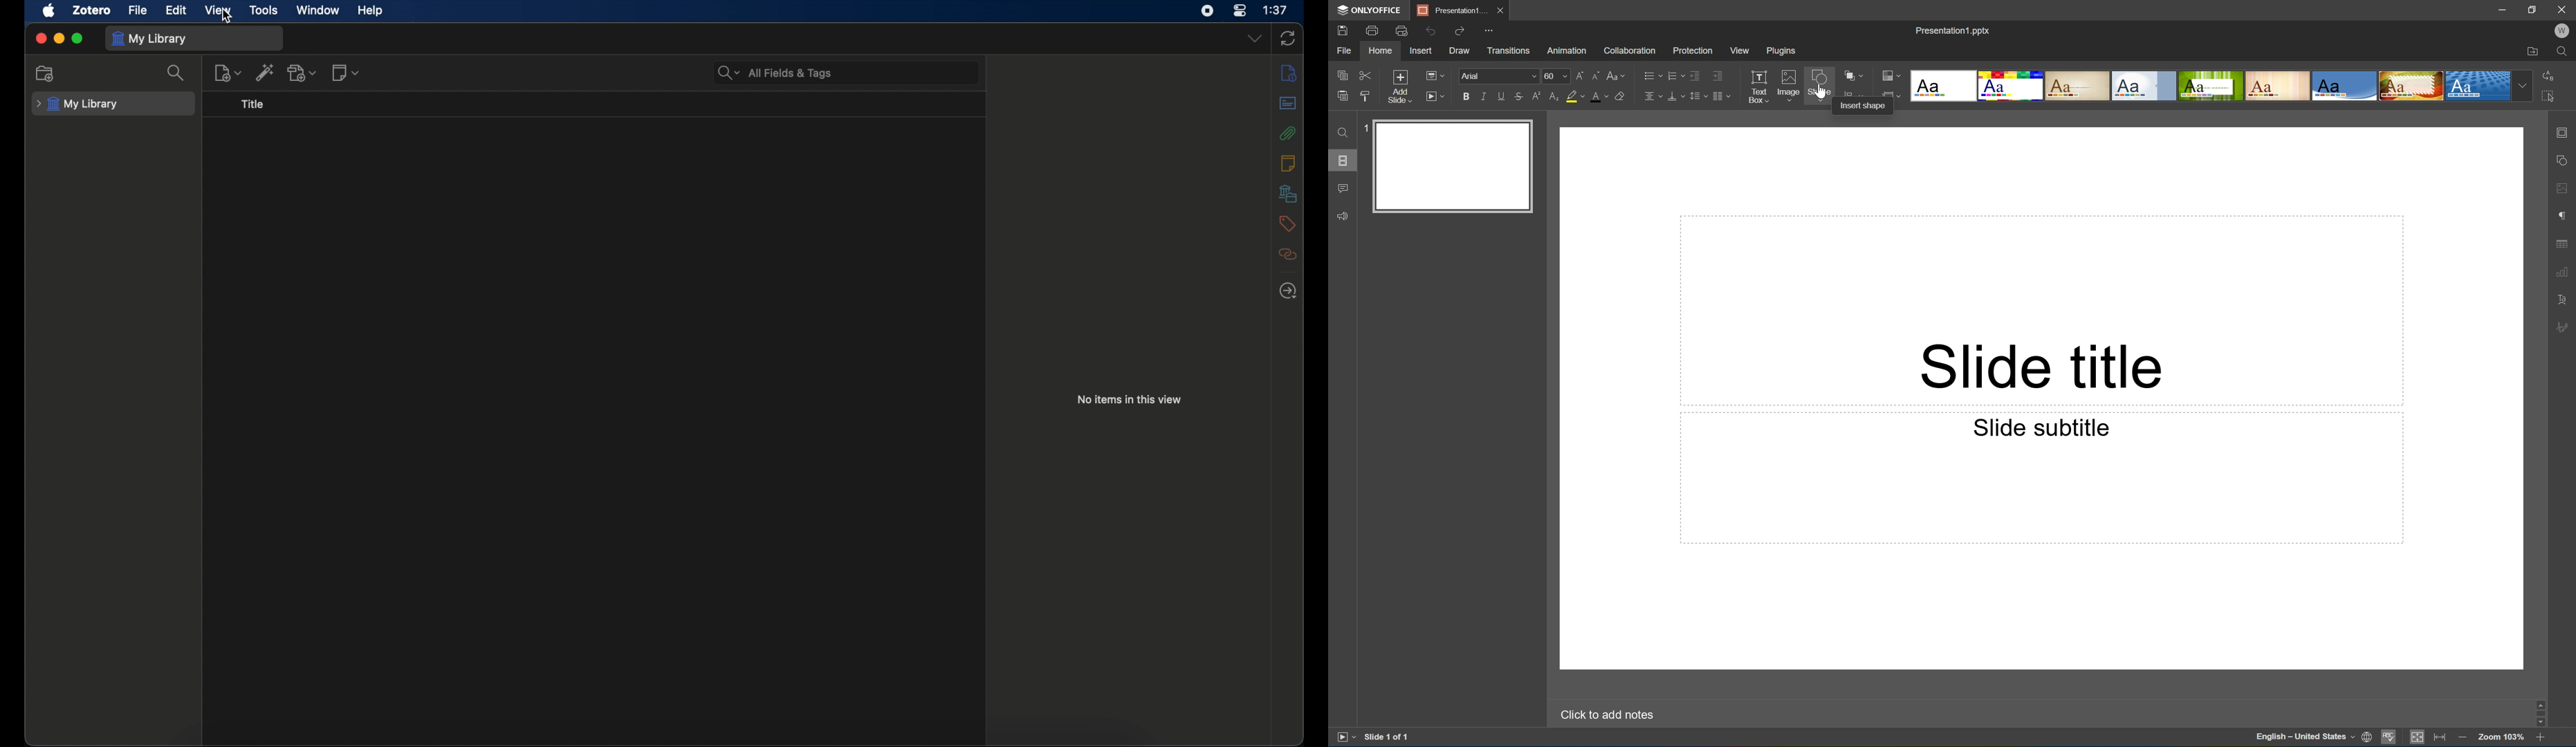 The height and width of the screenshot is (756, 2576). Describe the element at coordinates (1891, 76) in the screenshot. I see `Change color theme` at that location.